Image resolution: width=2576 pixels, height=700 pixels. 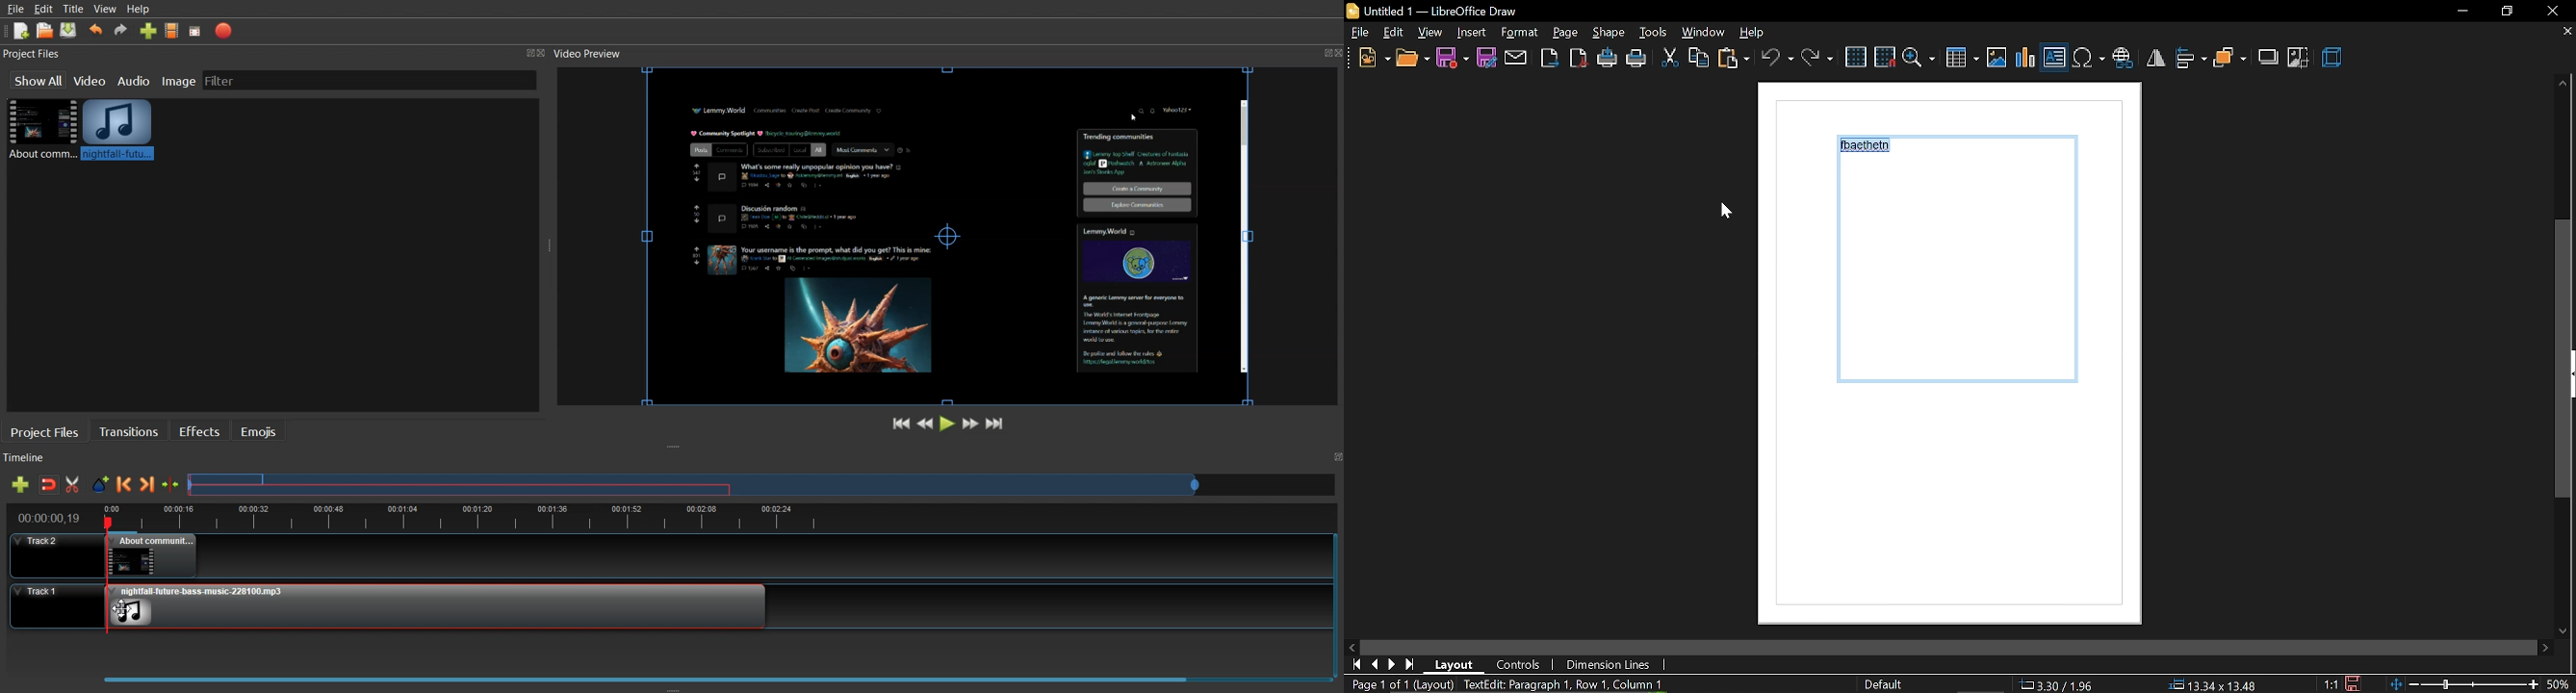 What do you see at coordinates (2547, 648) in the screenshot?
I see `move right` at bounding box center [2547, 648].